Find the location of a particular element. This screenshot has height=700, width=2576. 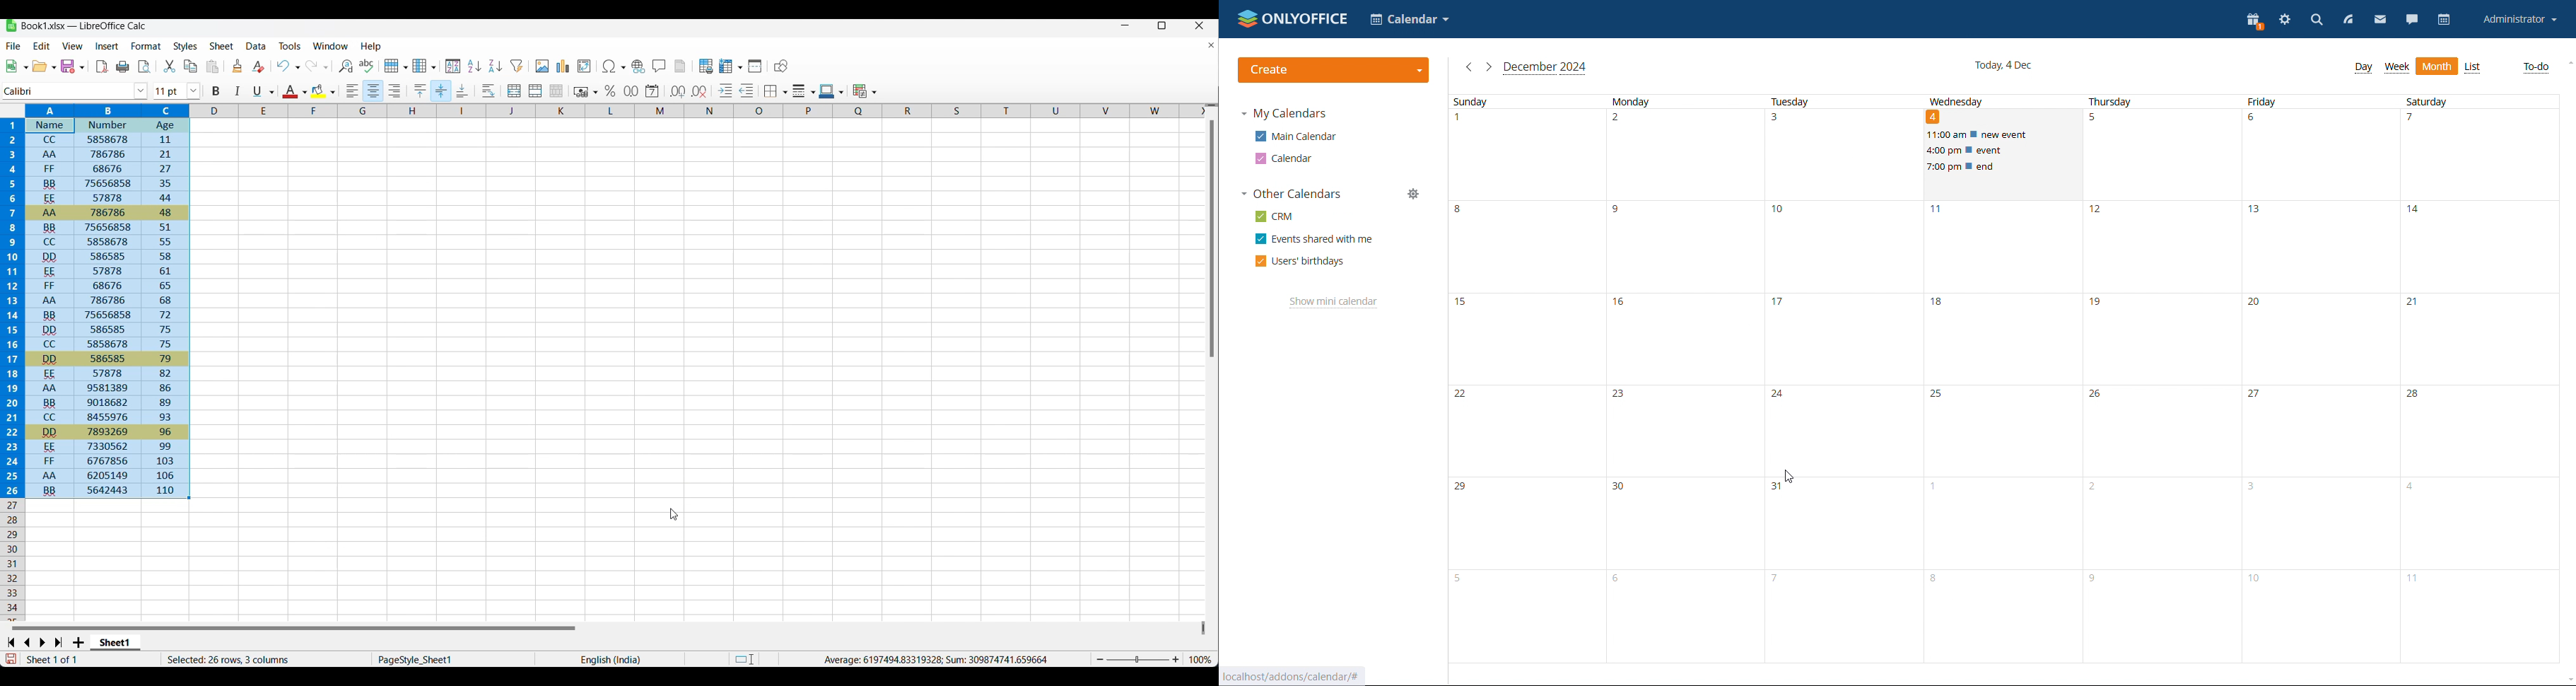

Software logo is located at coordinates (11, 25).